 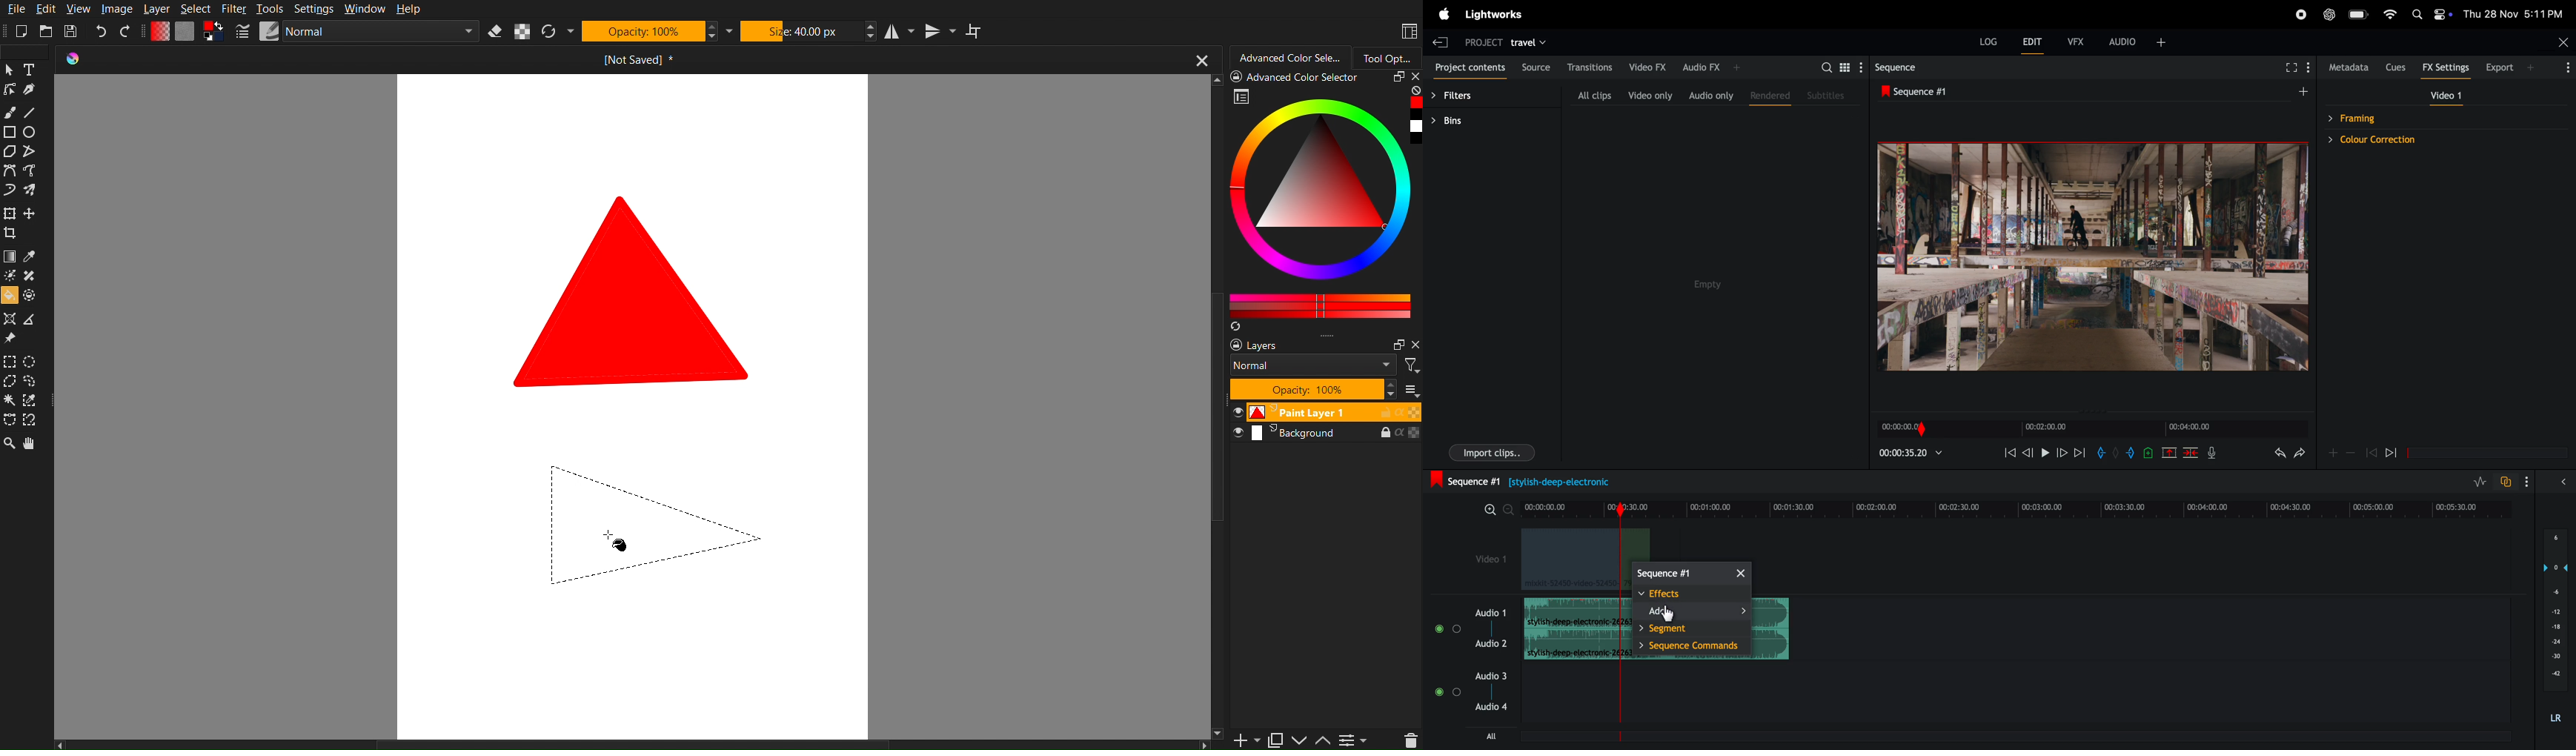 What do you see at coordinates (1492, 452) in the screenshot?
I see `import clips` at bounding box center [1492, 452].